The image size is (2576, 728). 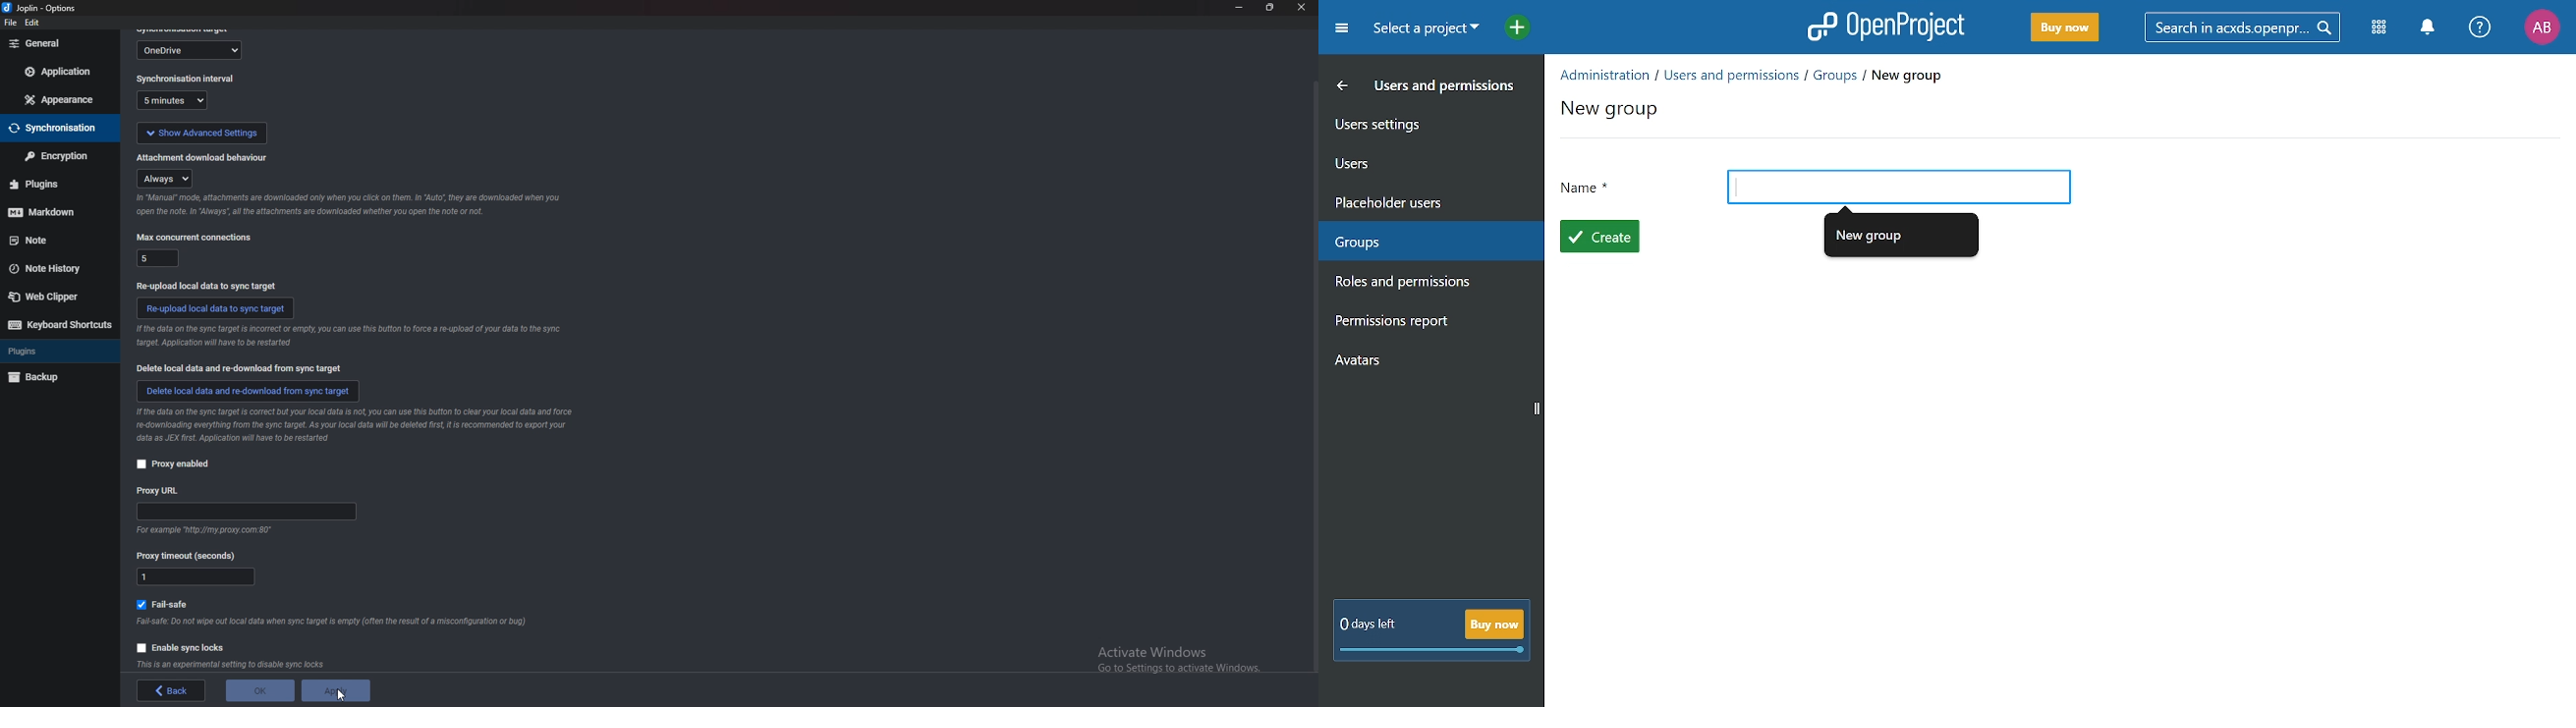 What do you see at coordinates (205, 284) in the screenshot?
I see `reupload ` at bounding box center [205, 284].